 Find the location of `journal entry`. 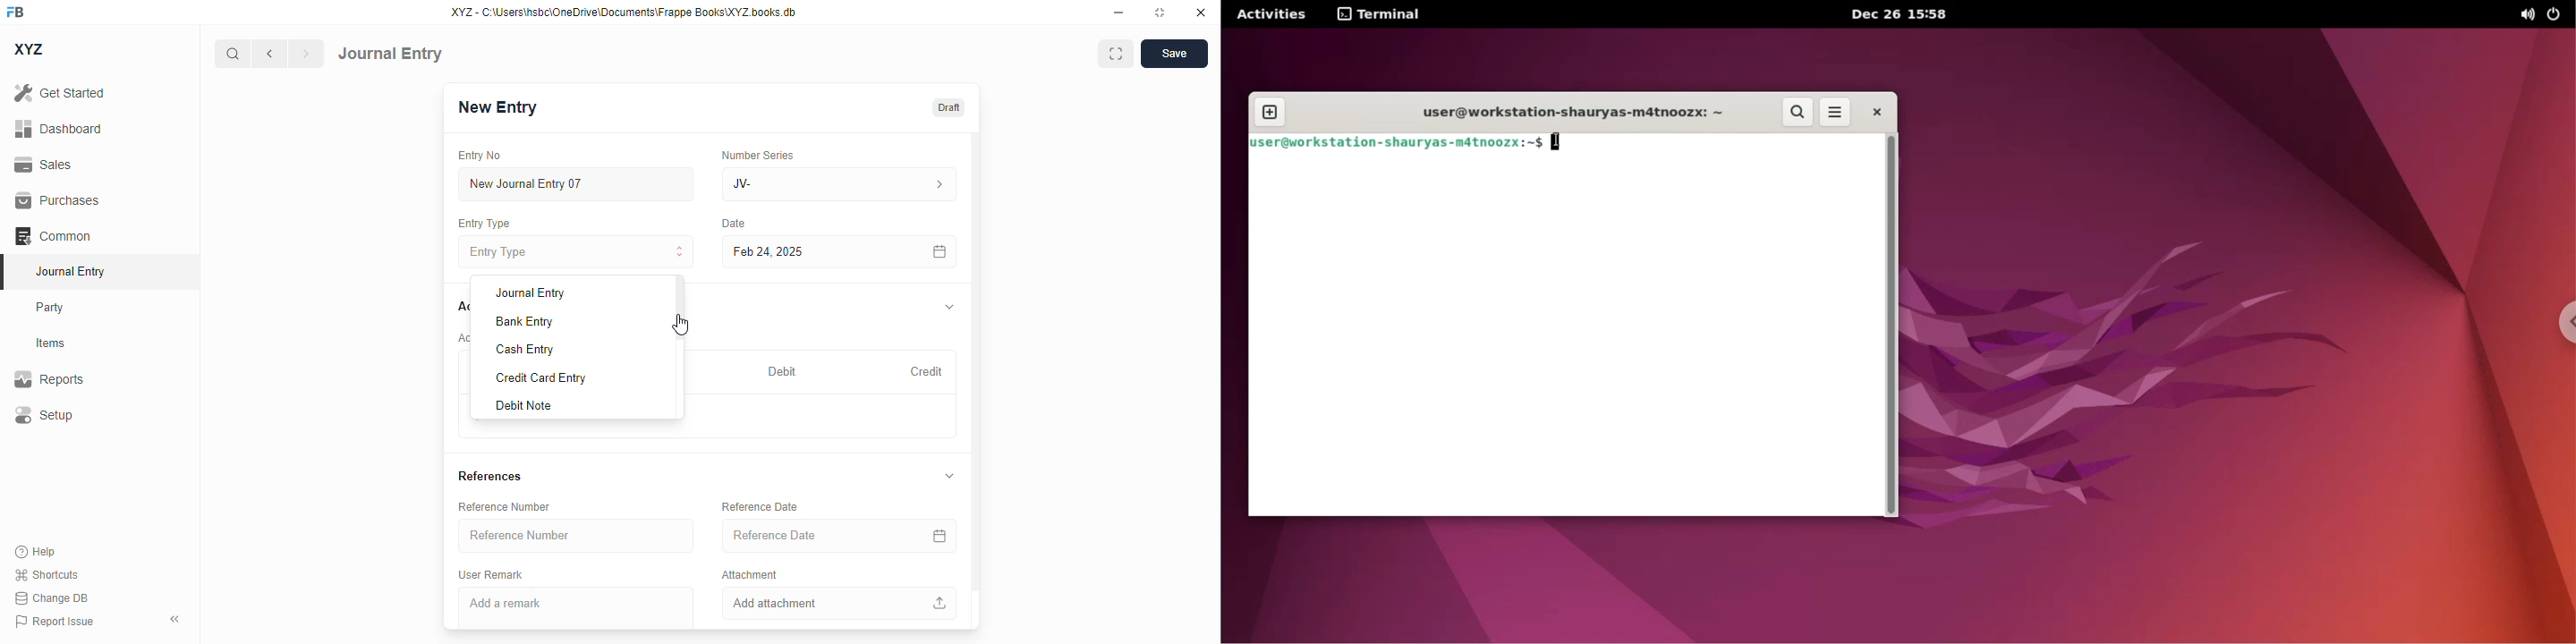

journal entry is located at coordinates (530, 293).